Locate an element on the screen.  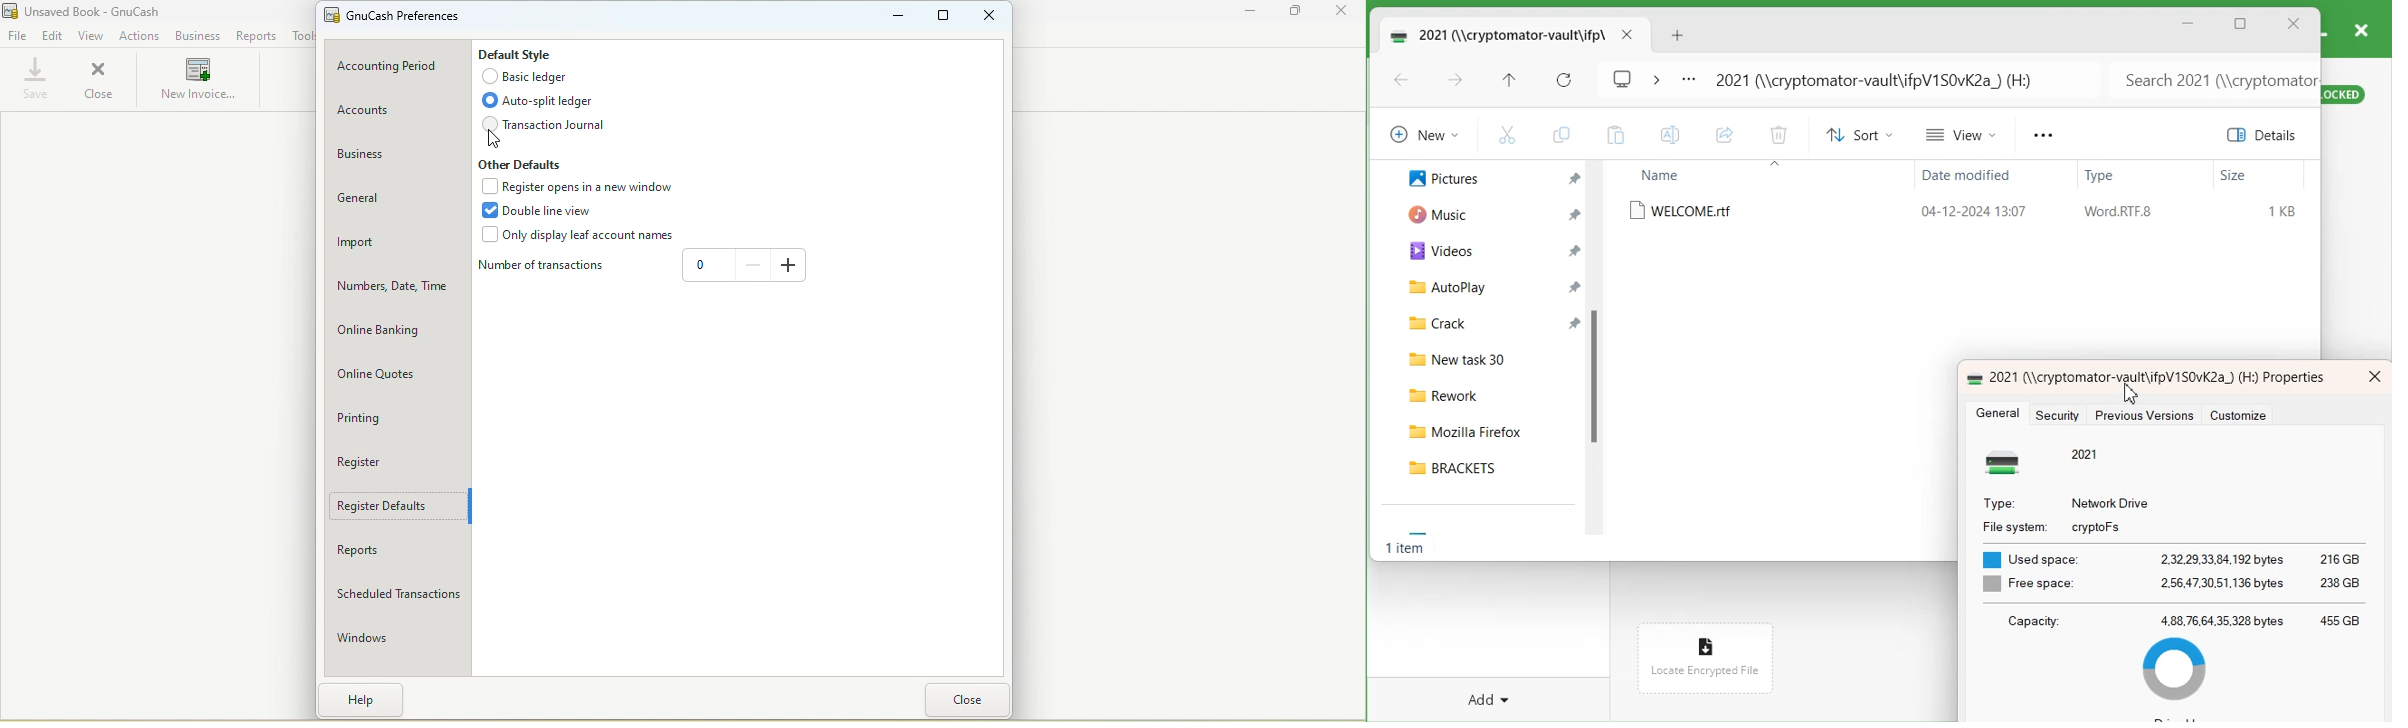
Customize is located at coordinates (2243, 416).